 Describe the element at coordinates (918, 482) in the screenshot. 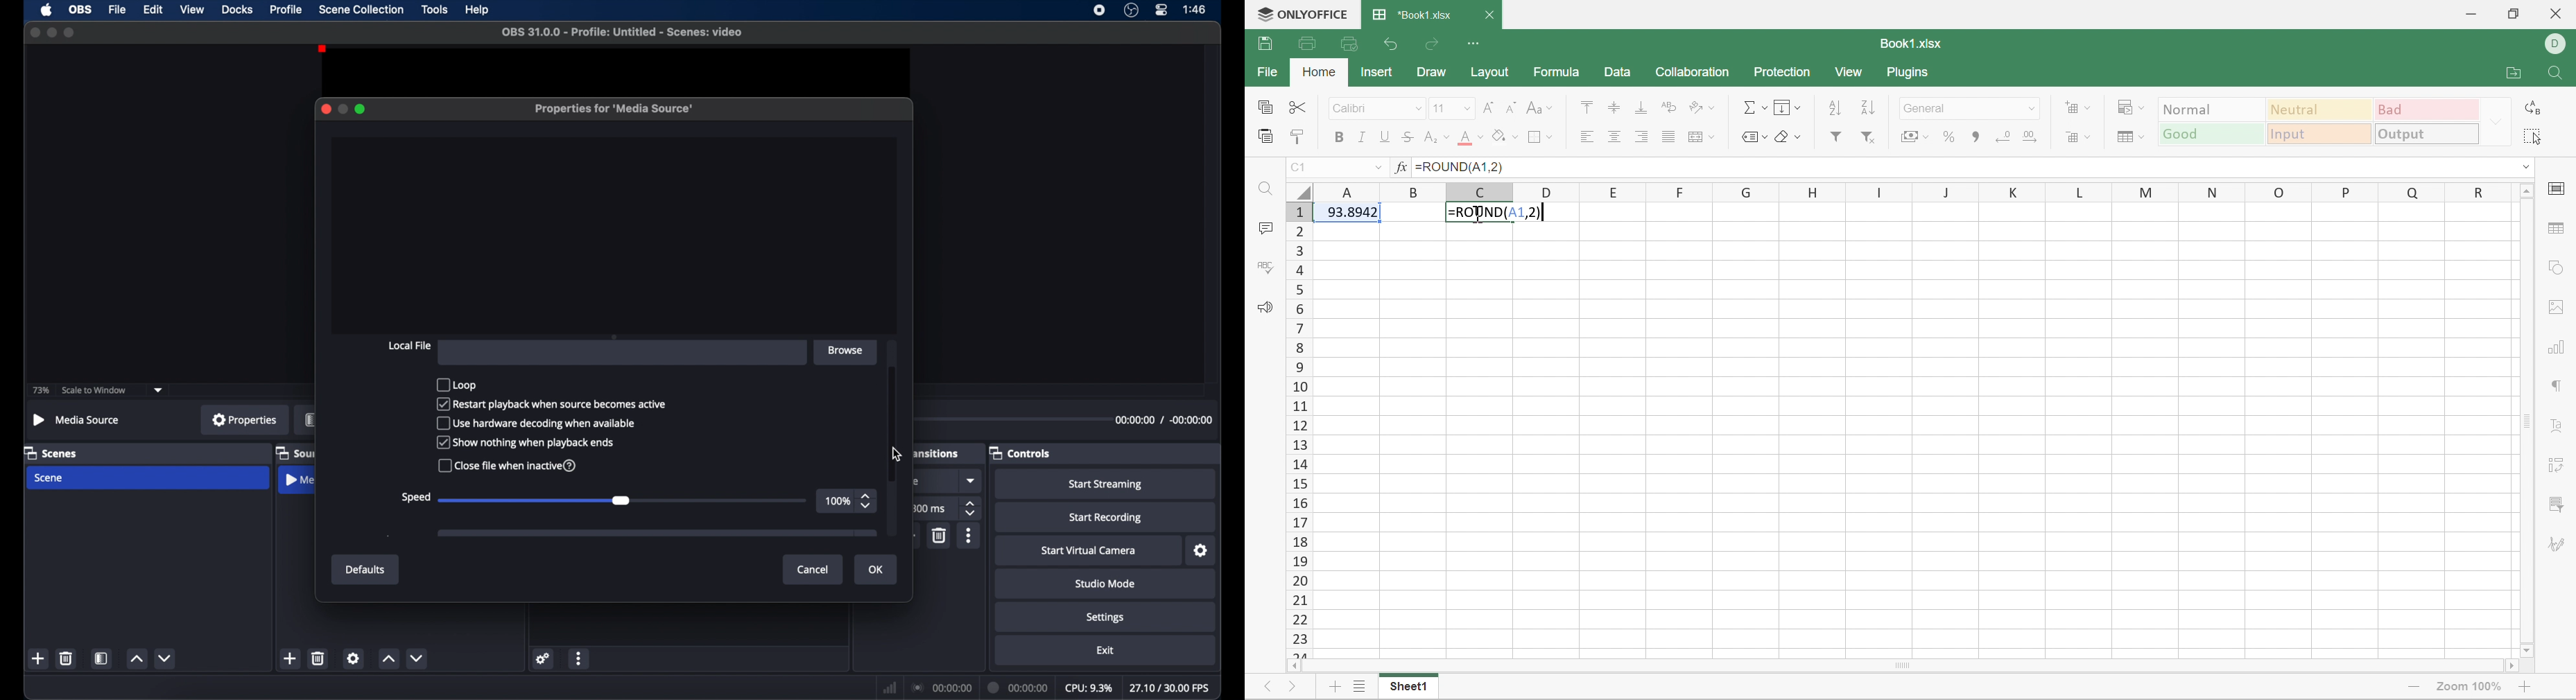

I see `obscure text` at that location.